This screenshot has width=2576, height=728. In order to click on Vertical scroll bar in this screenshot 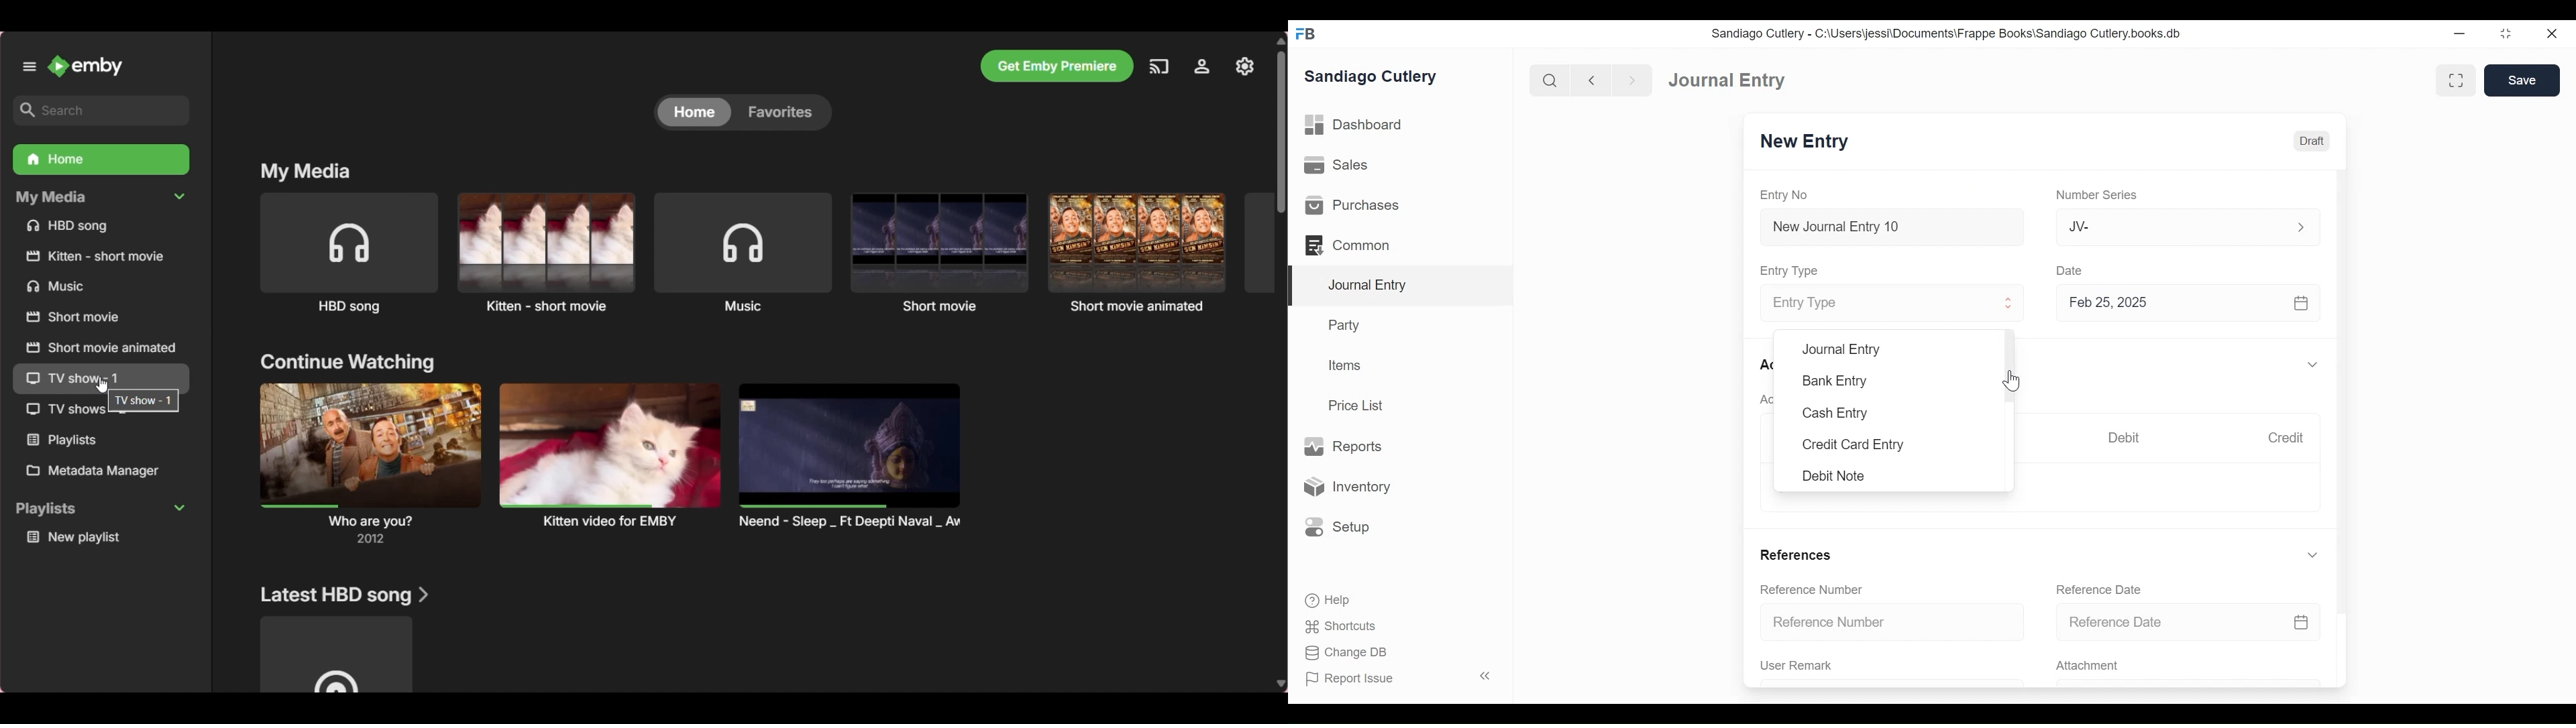, I will do `click(2013, 367)`.